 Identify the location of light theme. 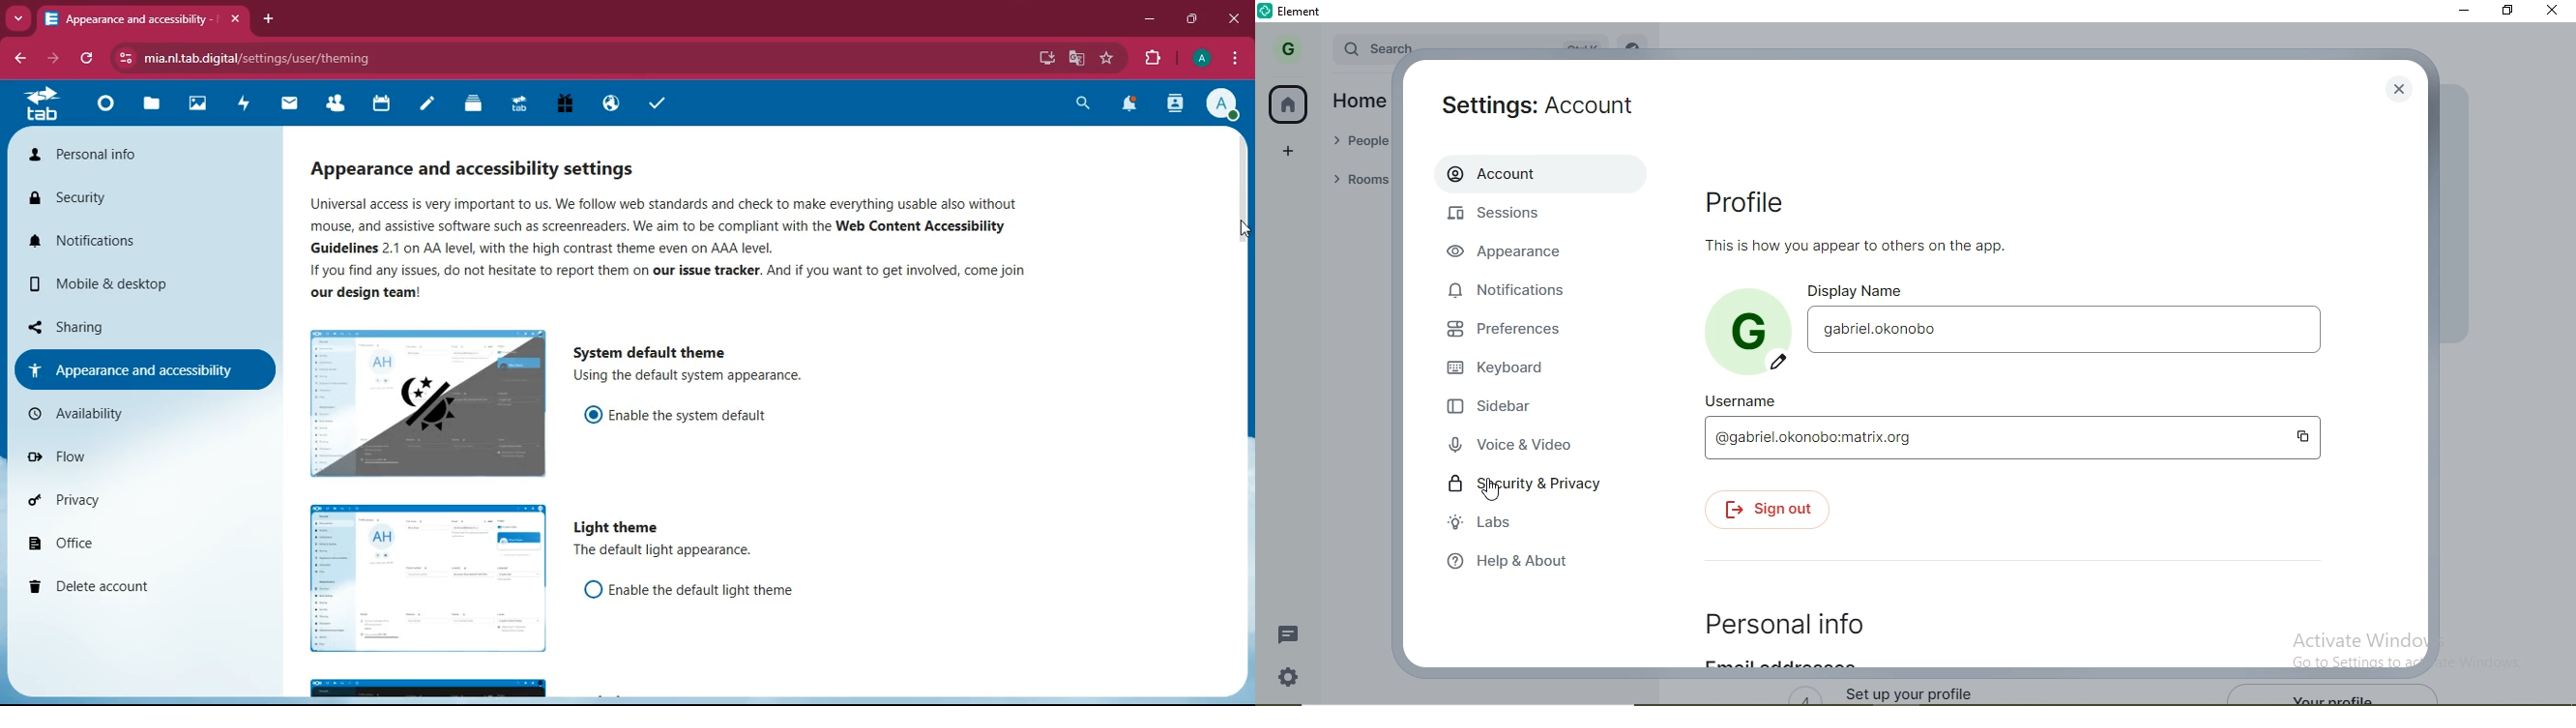
(635, 527).